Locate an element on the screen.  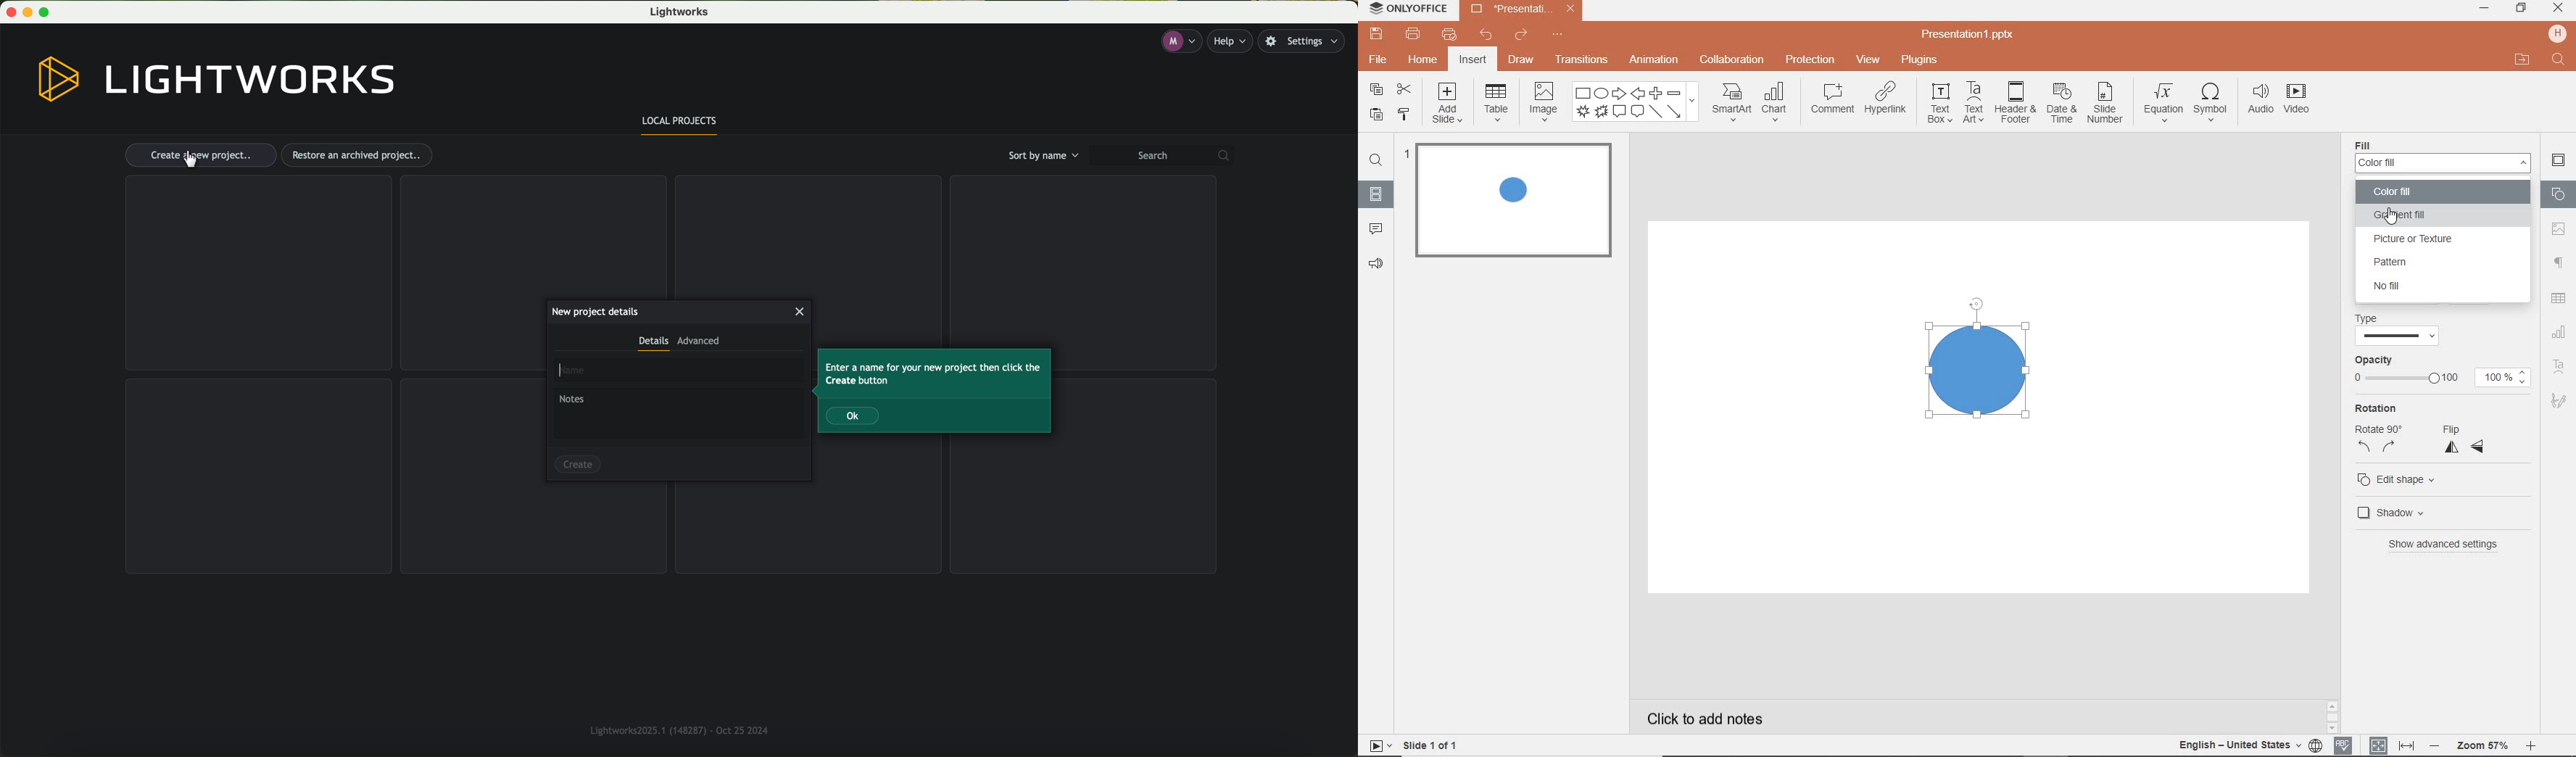
open file location is located at coordinates (2524, 61).